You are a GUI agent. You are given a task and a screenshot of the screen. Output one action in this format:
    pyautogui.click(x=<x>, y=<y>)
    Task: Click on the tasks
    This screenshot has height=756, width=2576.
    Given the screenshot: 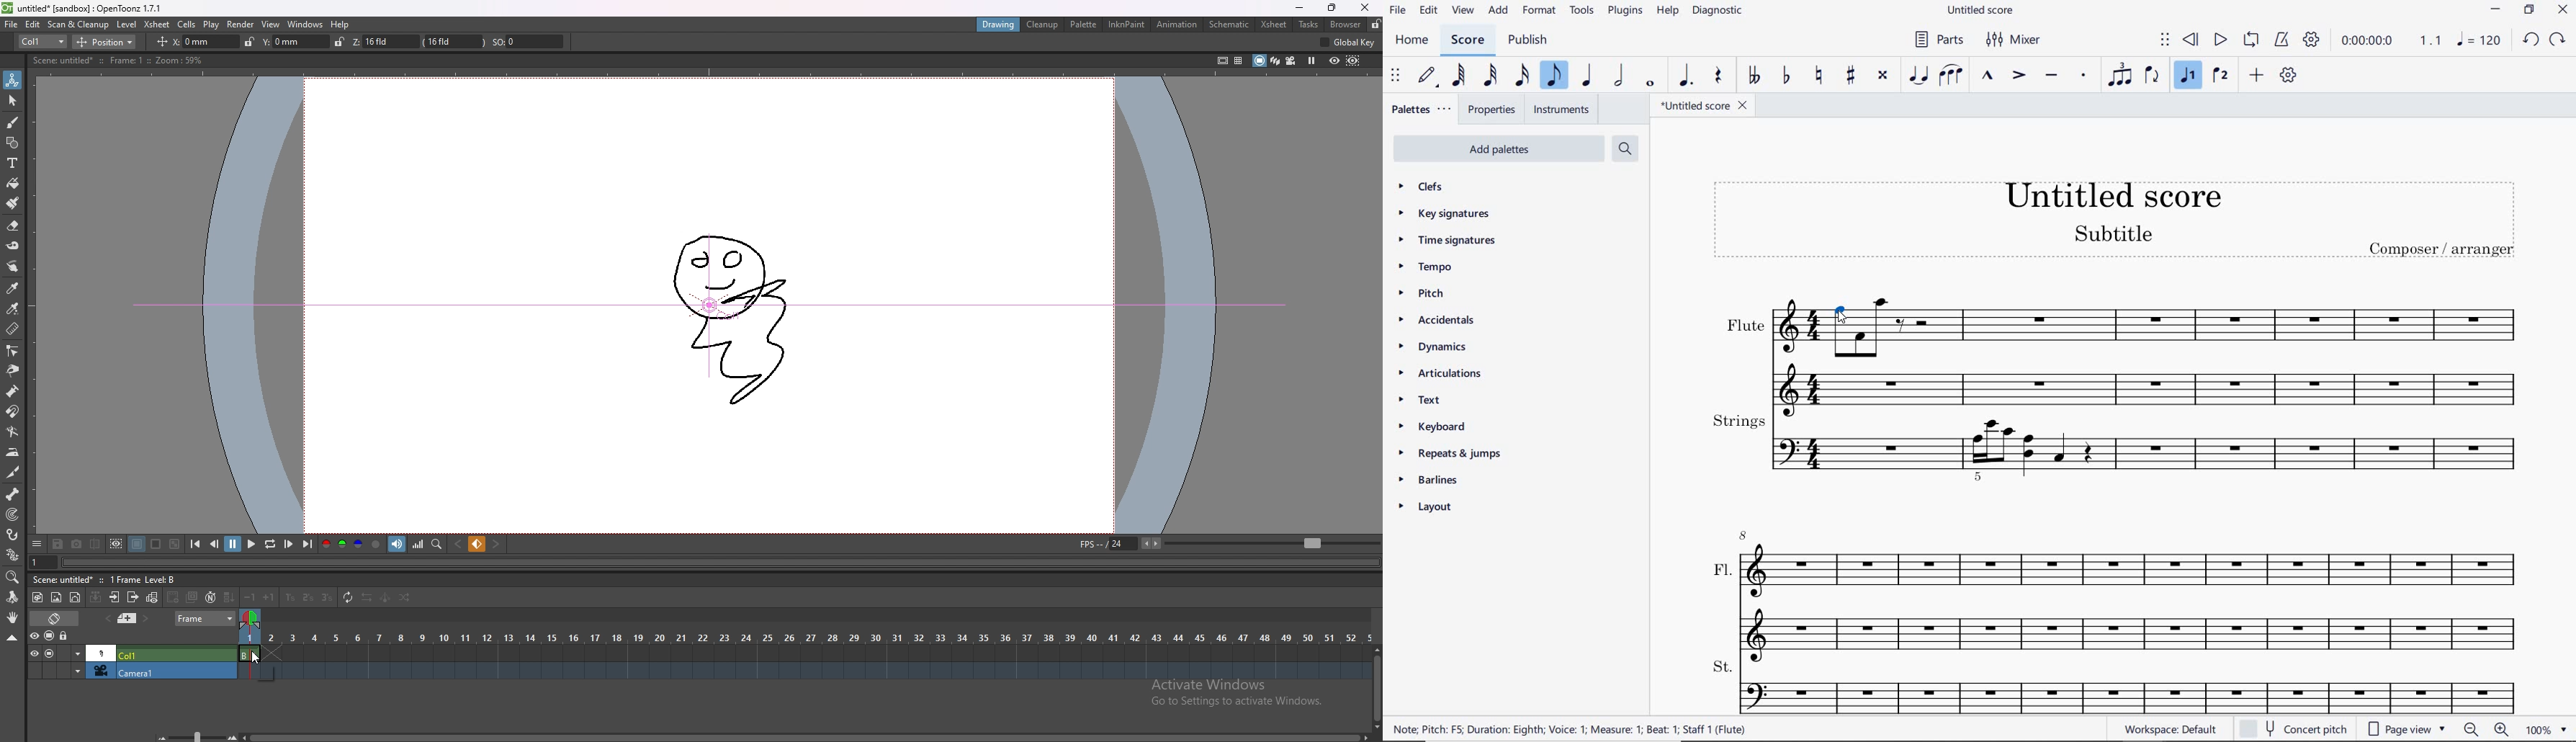 What is the action you would take?
    pyautogui.click(x=1309, y=24)
    